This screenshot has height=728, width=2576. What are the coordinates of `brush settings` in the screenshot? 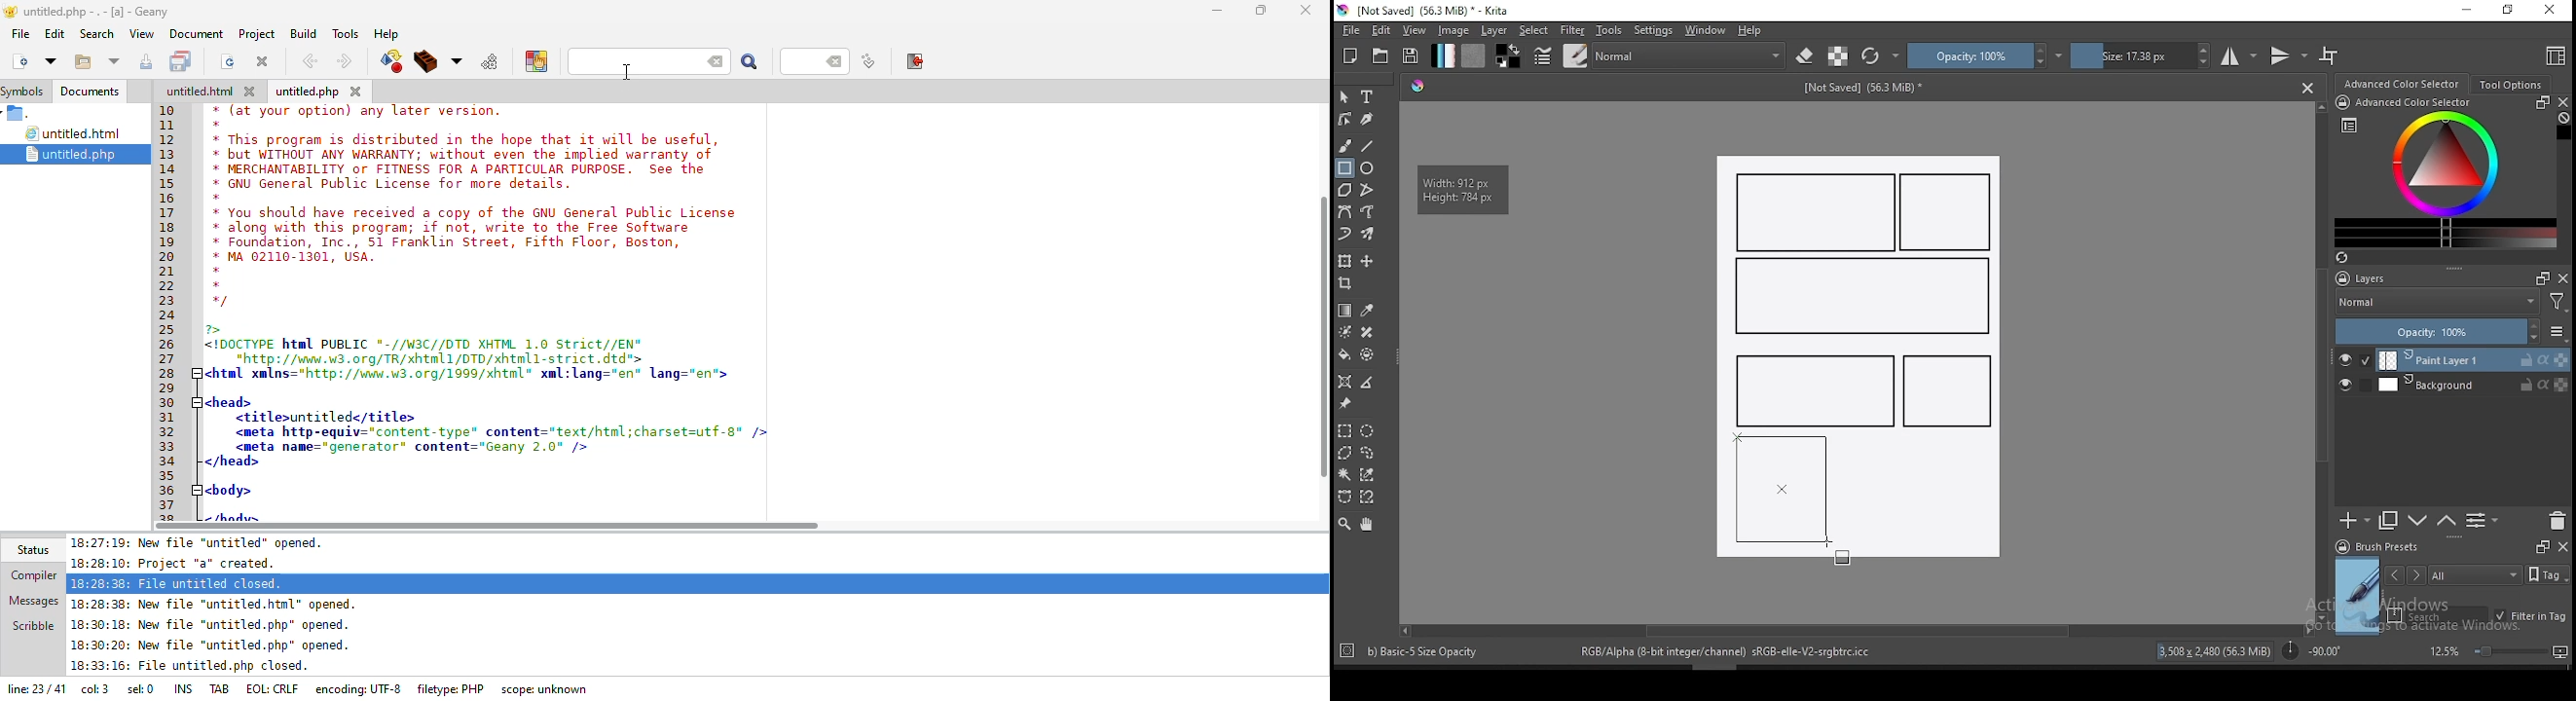 It's located at (1541, 55).